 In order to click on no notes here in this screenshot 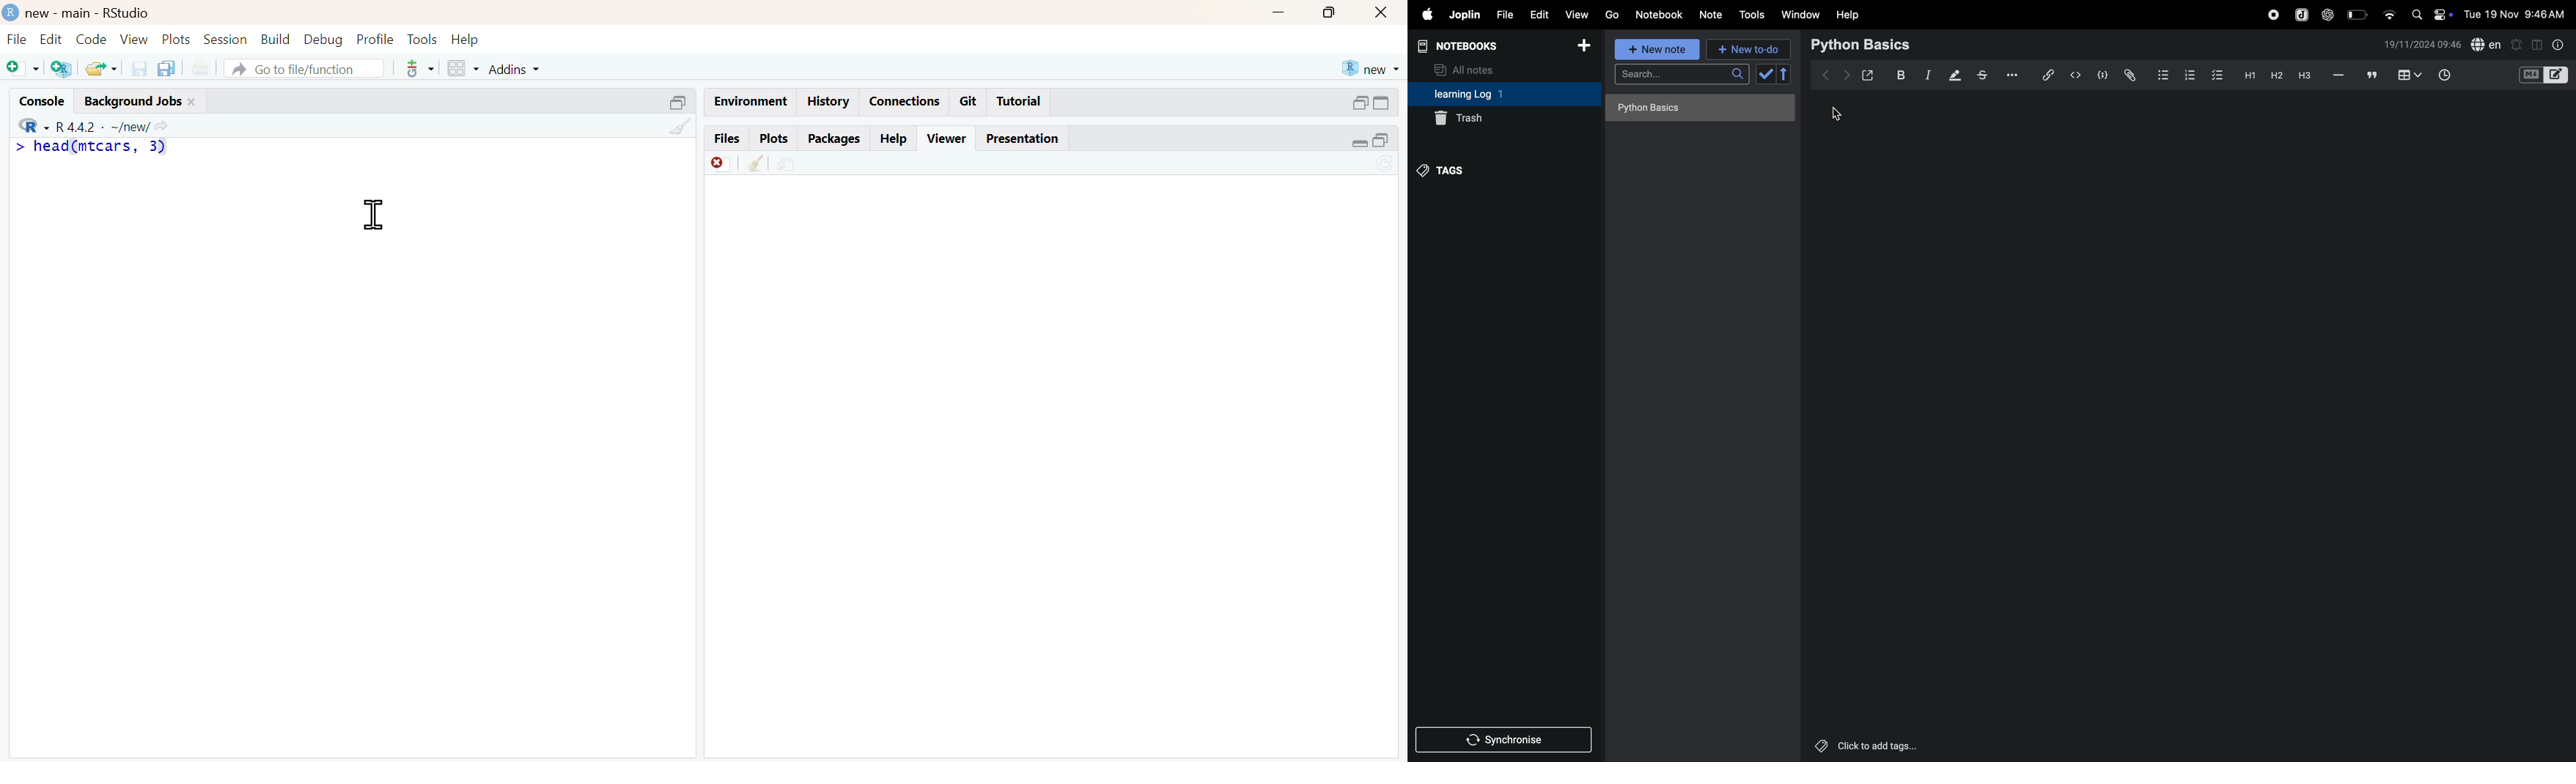, I will do `click(1697, 111)`.